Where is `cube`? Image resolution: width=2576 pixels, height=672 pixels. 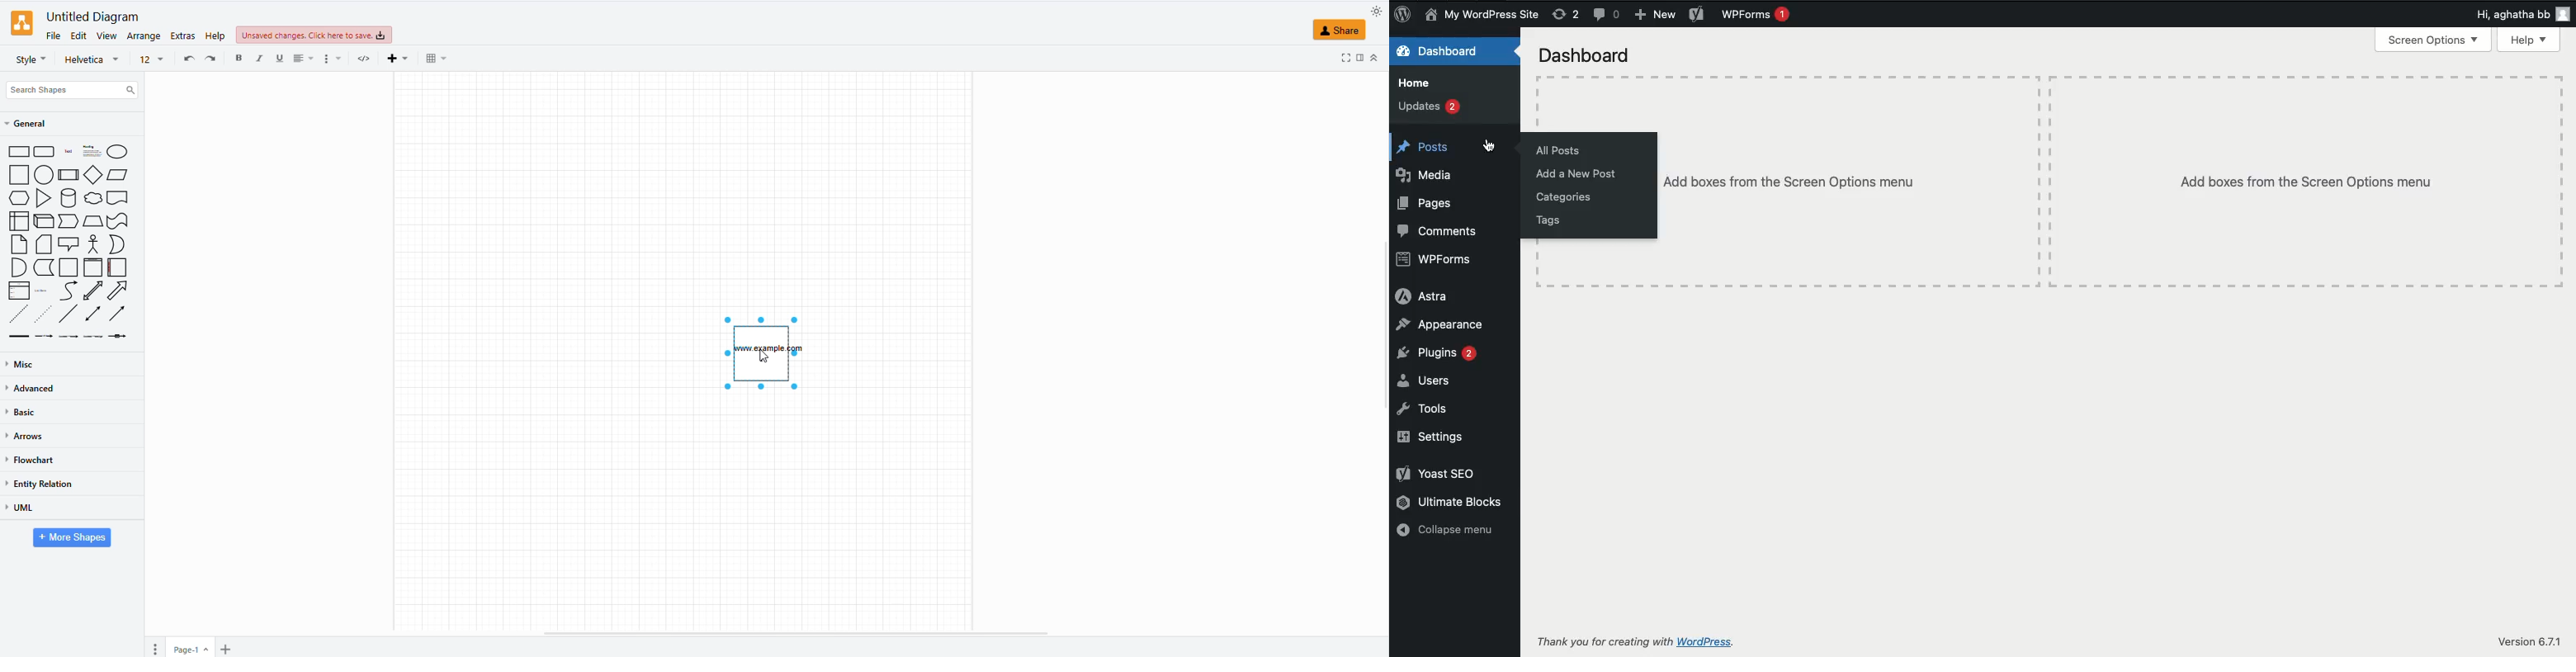
cube is located at coordinates (43, 222).